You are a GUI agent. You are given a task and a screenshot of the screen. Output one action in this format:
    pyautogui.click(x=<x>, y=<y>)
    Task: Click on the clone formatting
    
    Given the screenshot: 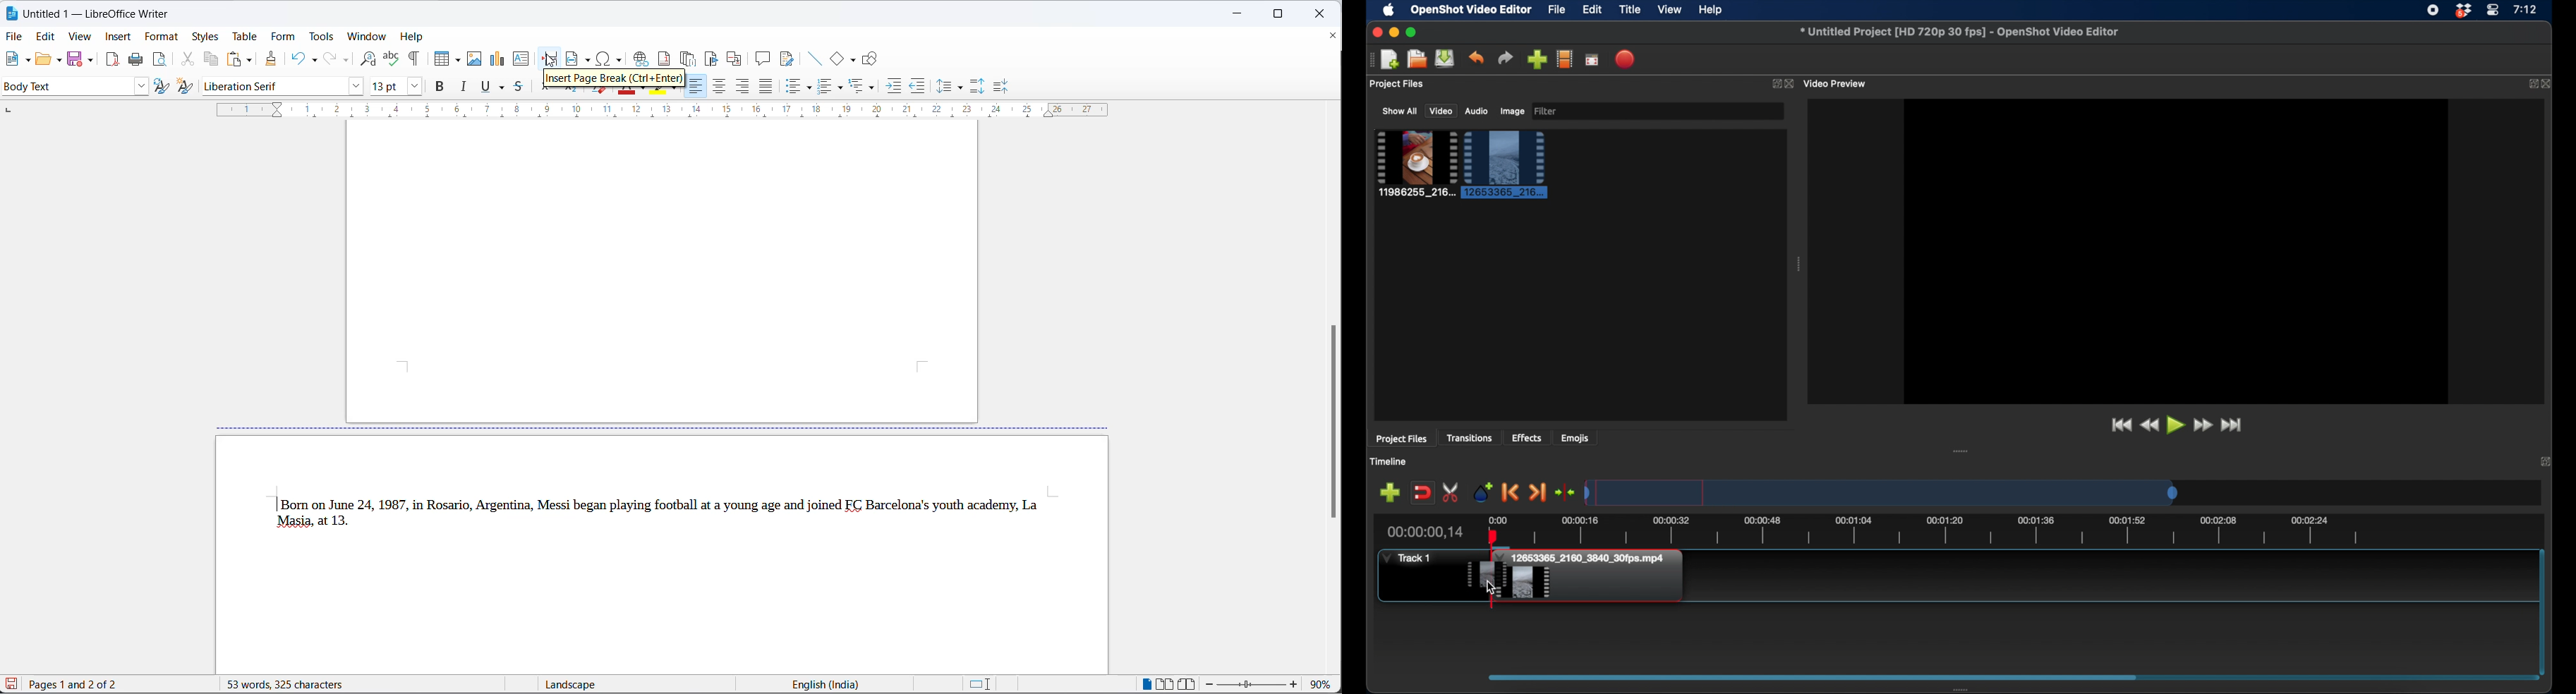 What is the action you would take?
    pyautogui.click(x=272, y=59)
    